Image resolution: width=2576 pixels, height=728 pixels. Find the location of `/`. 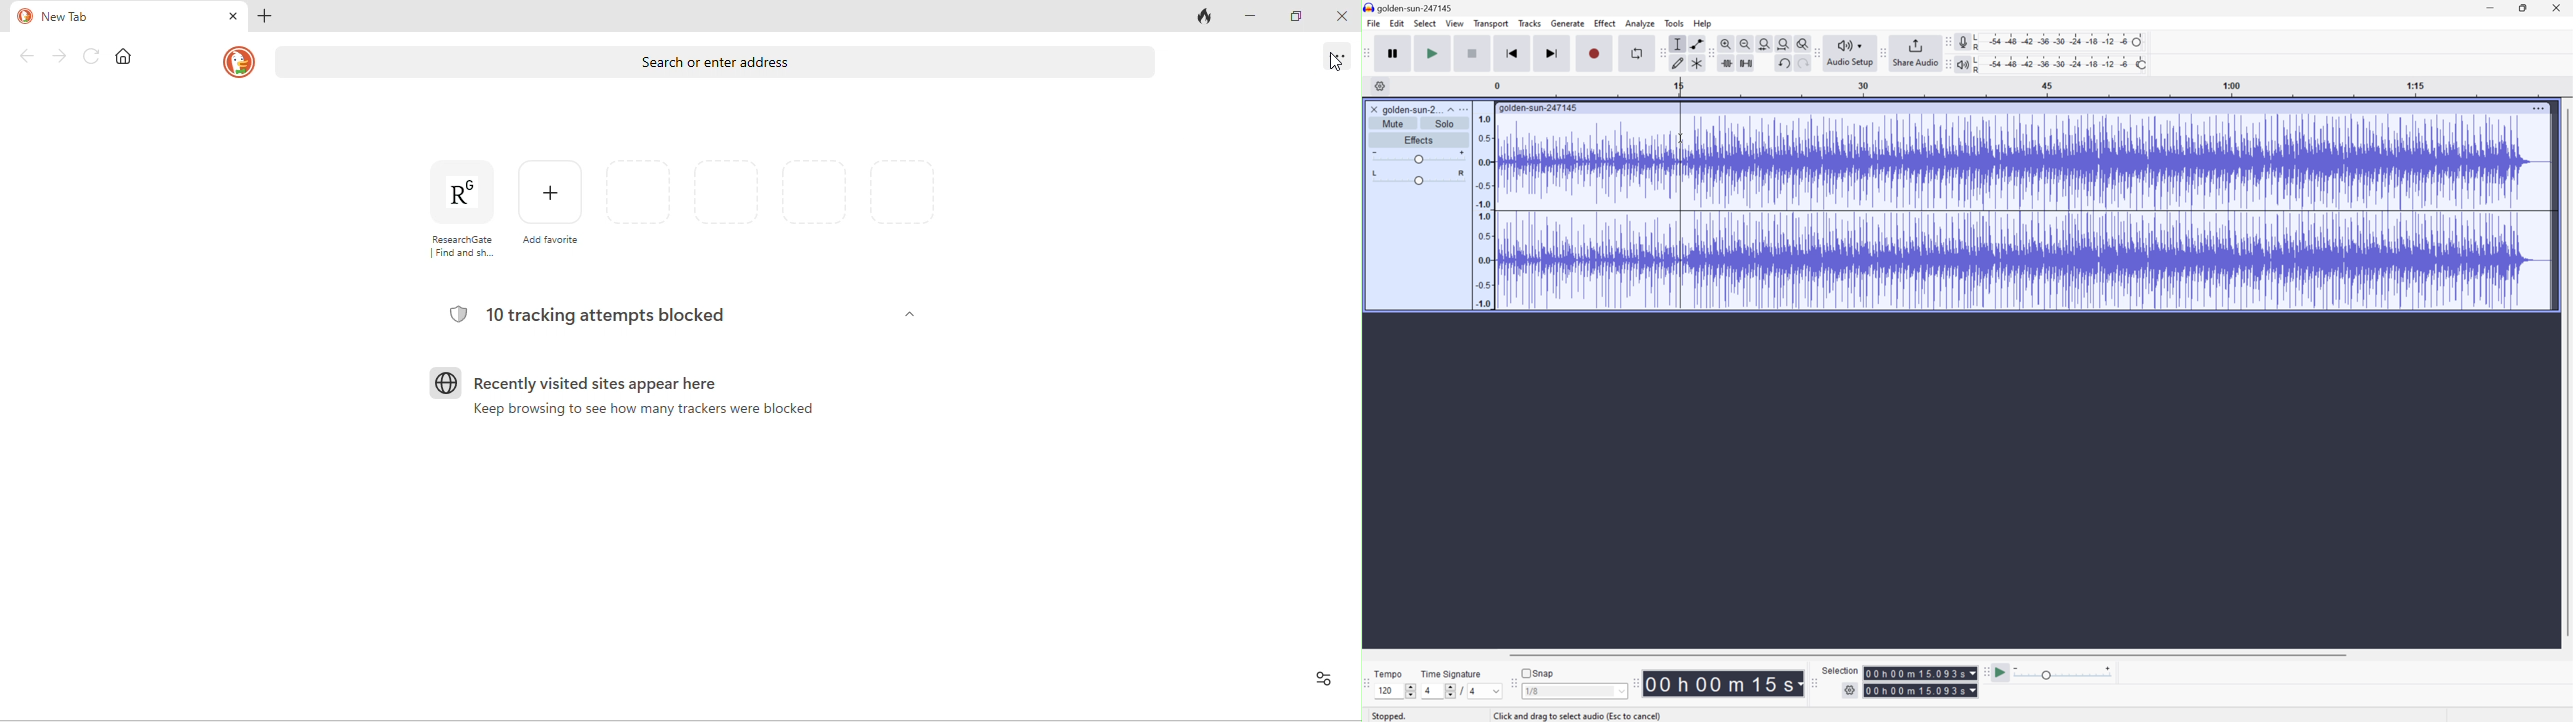

/ is located at coordinates (1460, 690).